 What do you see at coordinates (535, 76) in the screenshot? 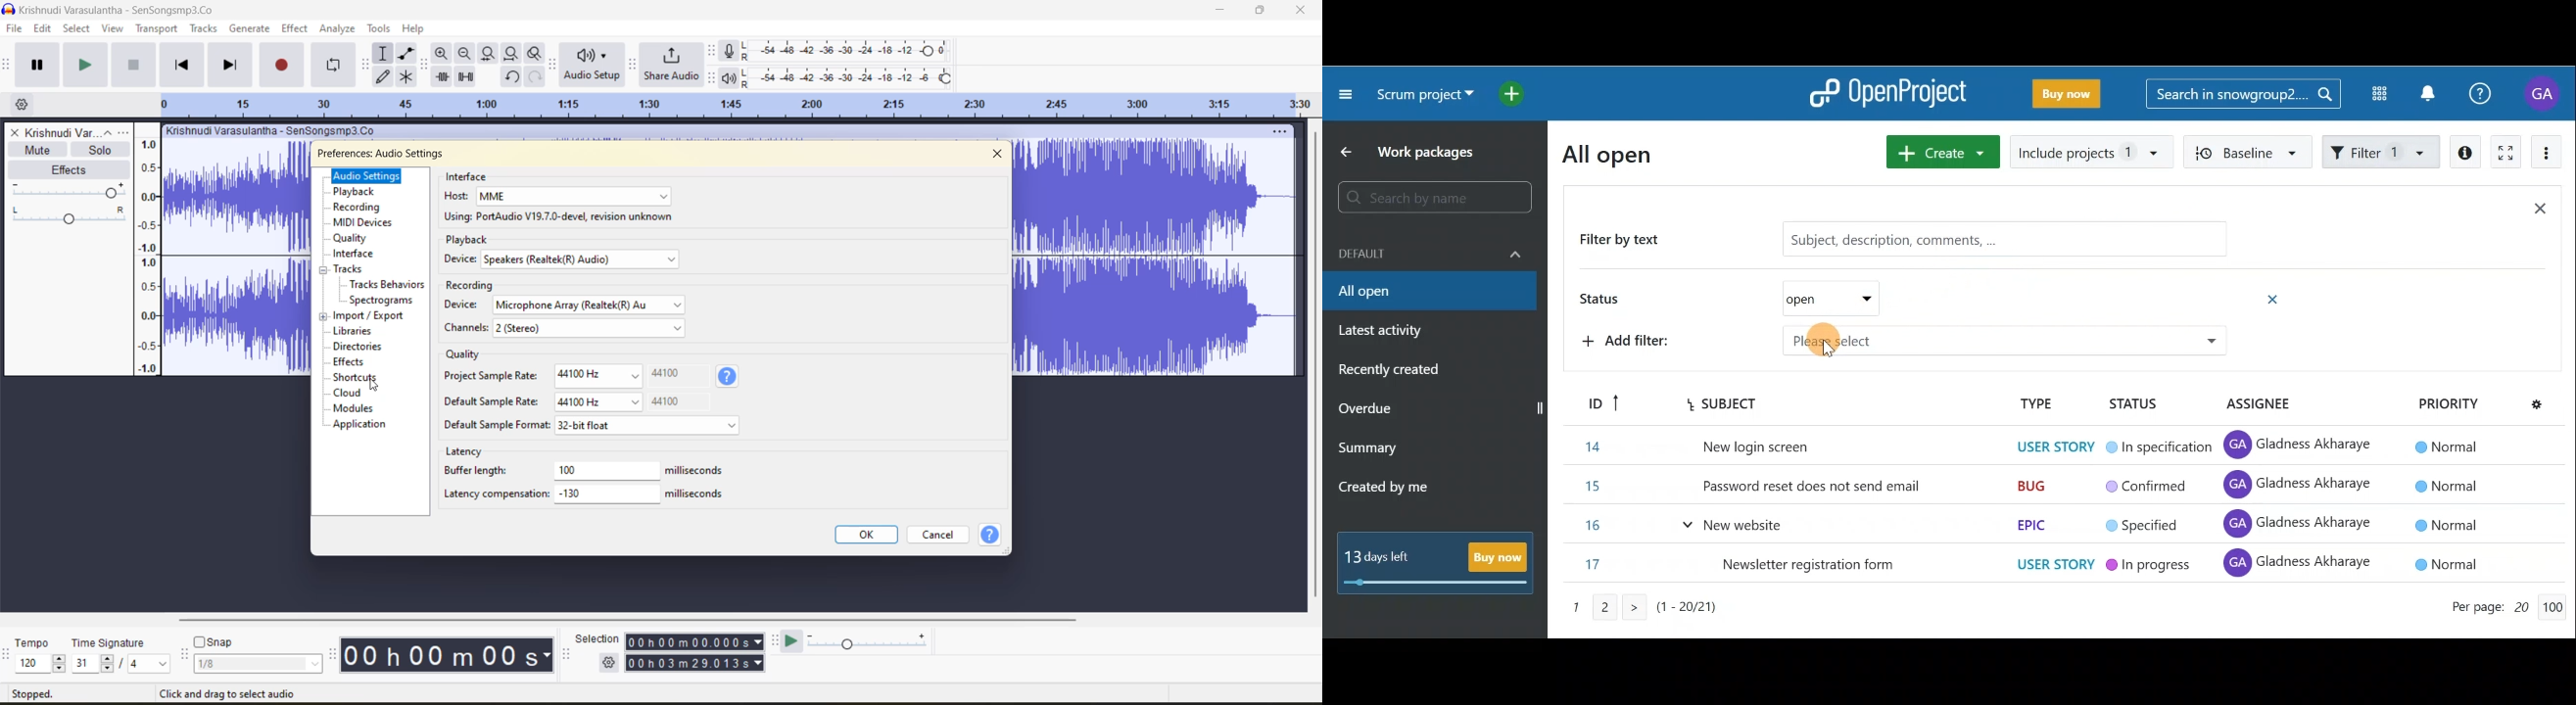
I see `redo` at bounding box center [535, 76].